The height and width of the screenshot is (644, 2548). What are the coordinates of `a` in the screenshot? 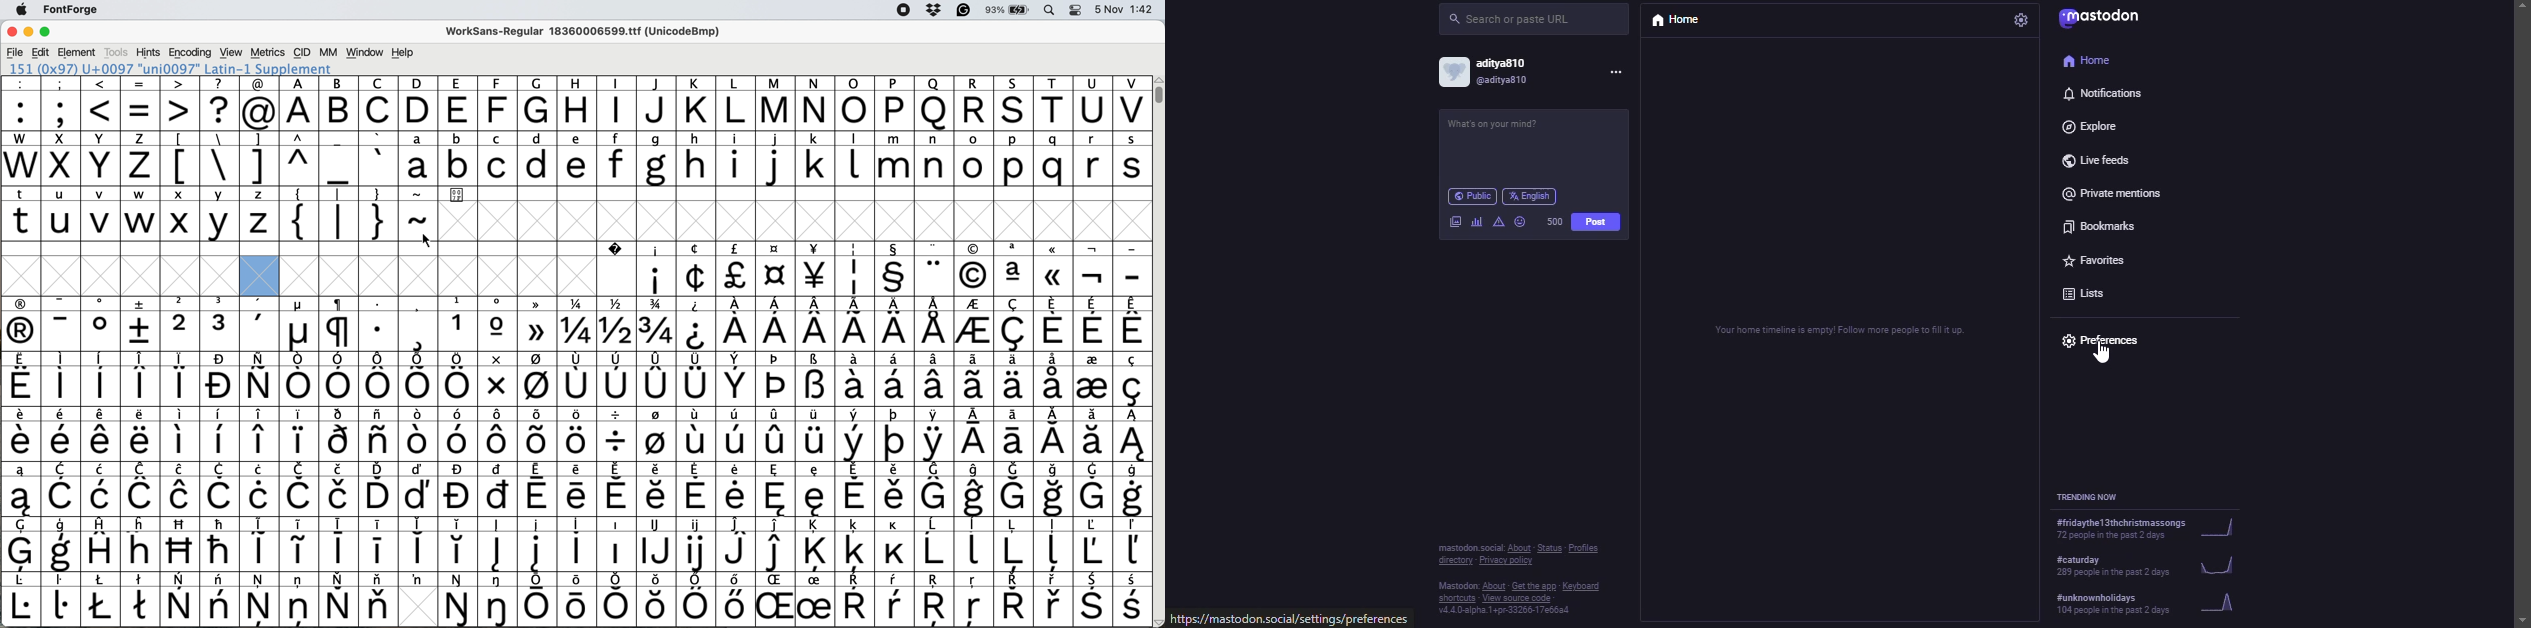 It's located at (419, 158).